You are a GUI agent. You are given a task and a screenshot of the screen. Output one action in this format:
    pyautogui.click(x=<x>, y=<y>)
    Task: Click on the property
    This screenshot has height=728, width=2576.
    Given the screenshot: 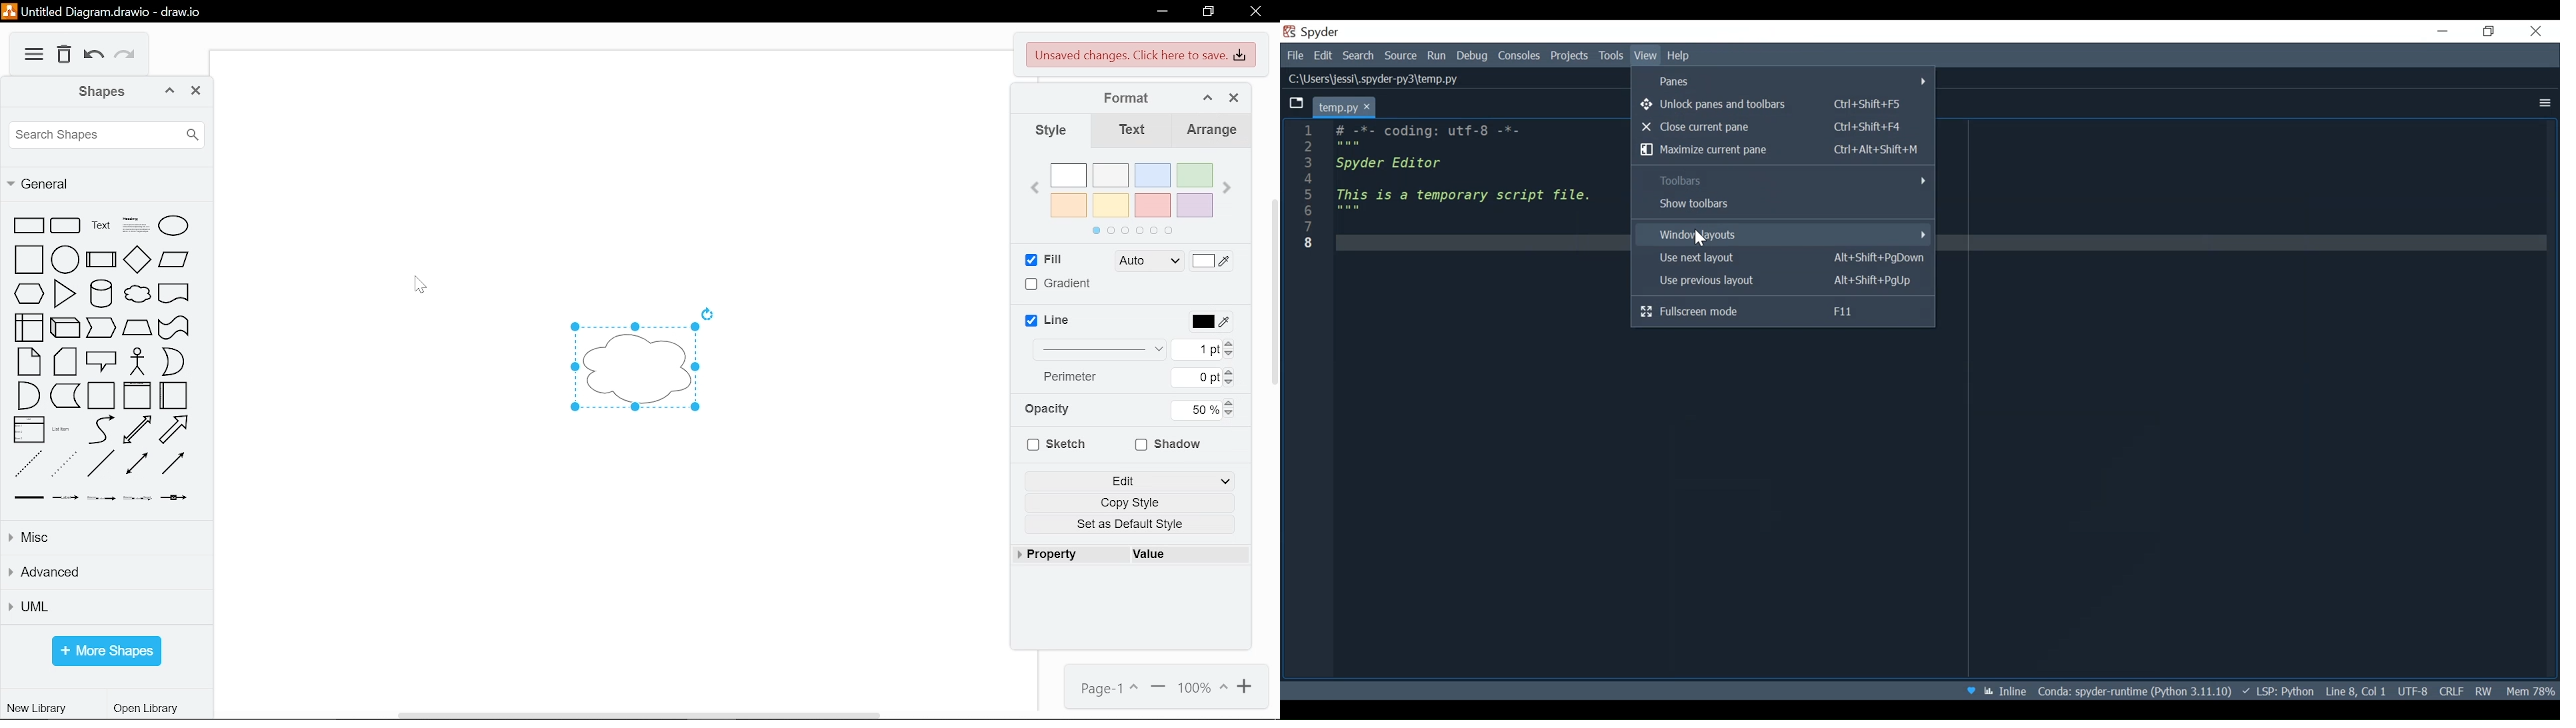 What is the action you would take?
    pyautogui.click(x=1070, y=554)
    